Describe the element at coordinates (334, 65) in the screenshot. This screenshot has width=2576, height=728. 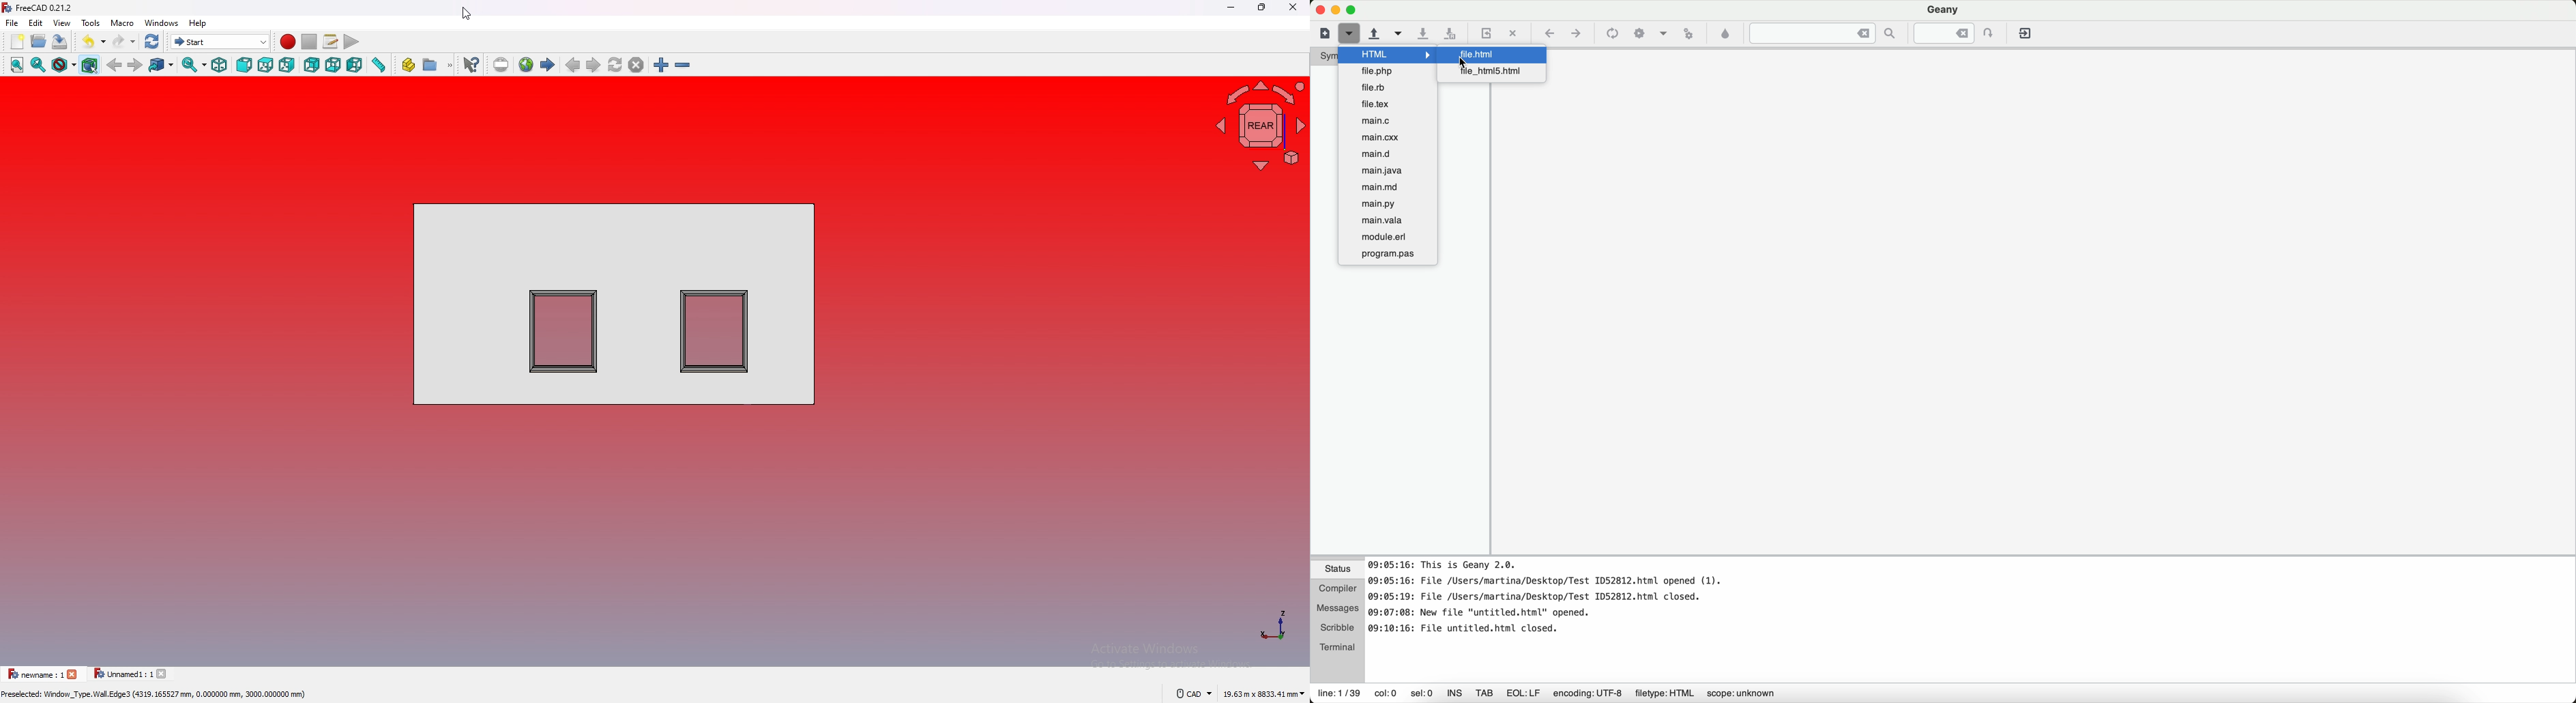
I see `bottom` at that location.